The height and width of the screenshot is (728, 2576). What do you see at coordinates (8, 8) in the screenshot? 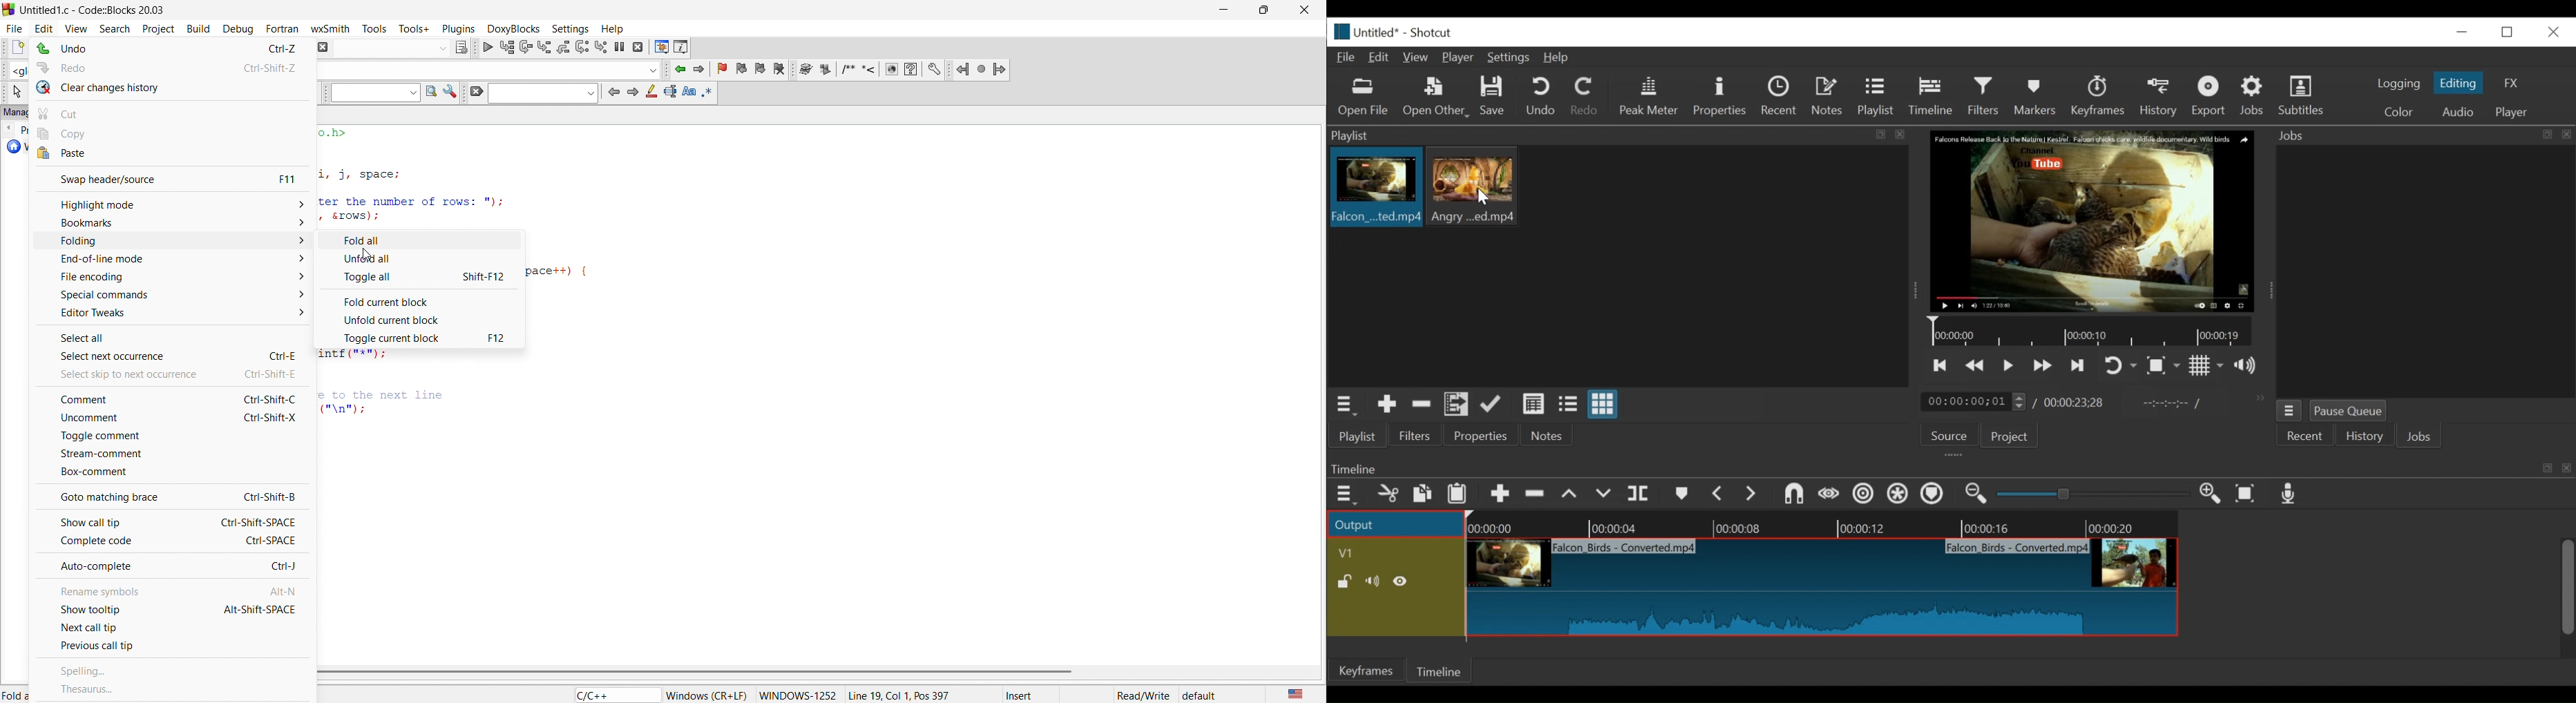
I see `Code:Blocks` at bounding box center [8, 8].